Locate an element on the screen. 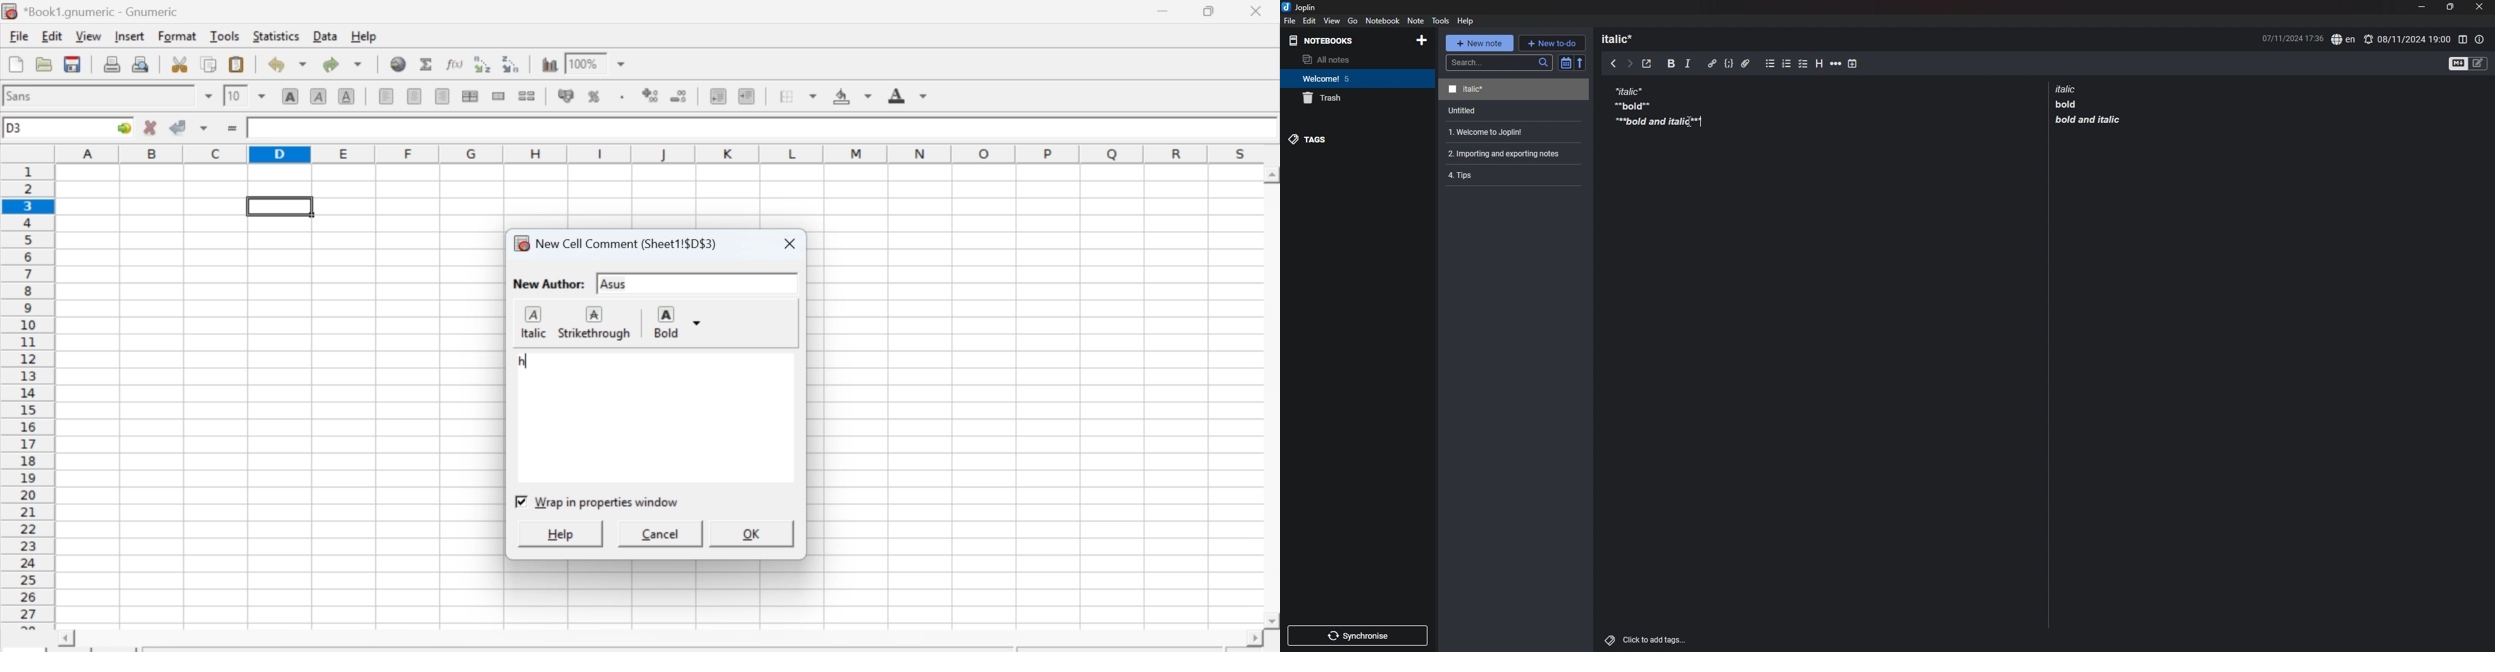  icon is located at coordinates (522, 244).